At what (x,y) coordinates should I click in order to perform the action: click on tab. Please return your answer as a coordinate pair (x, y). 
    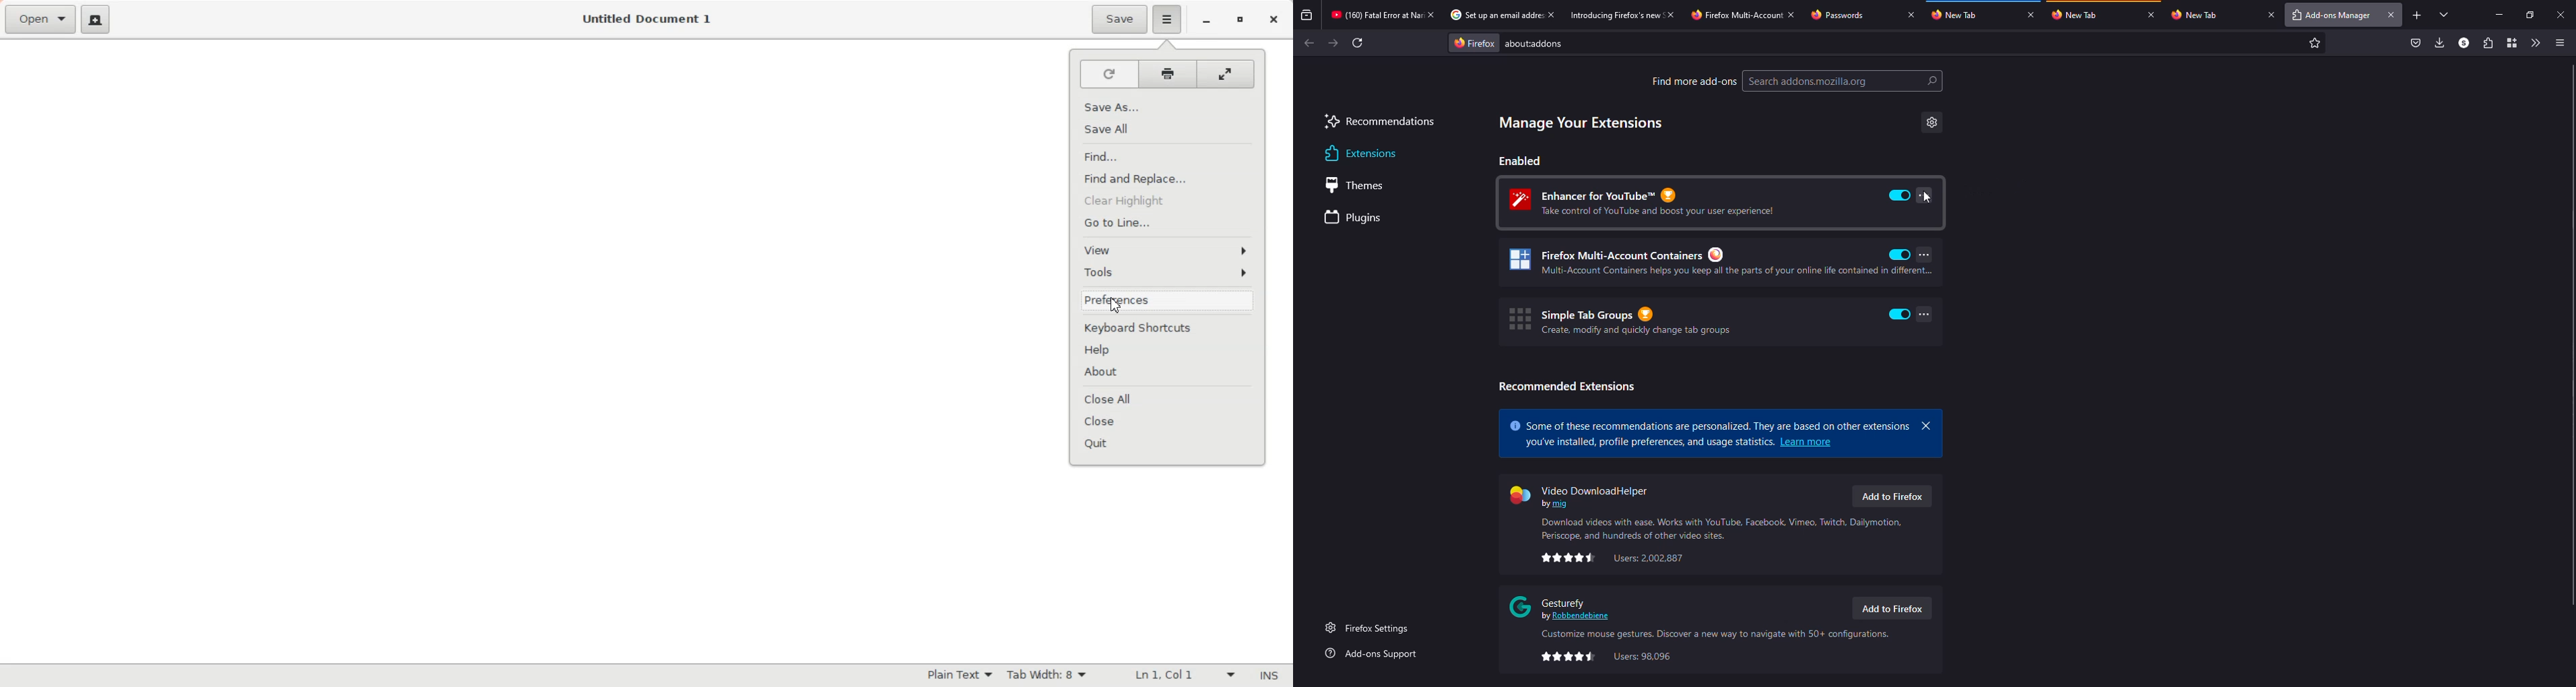
    Looking at the image, I should click on (1960, 13).